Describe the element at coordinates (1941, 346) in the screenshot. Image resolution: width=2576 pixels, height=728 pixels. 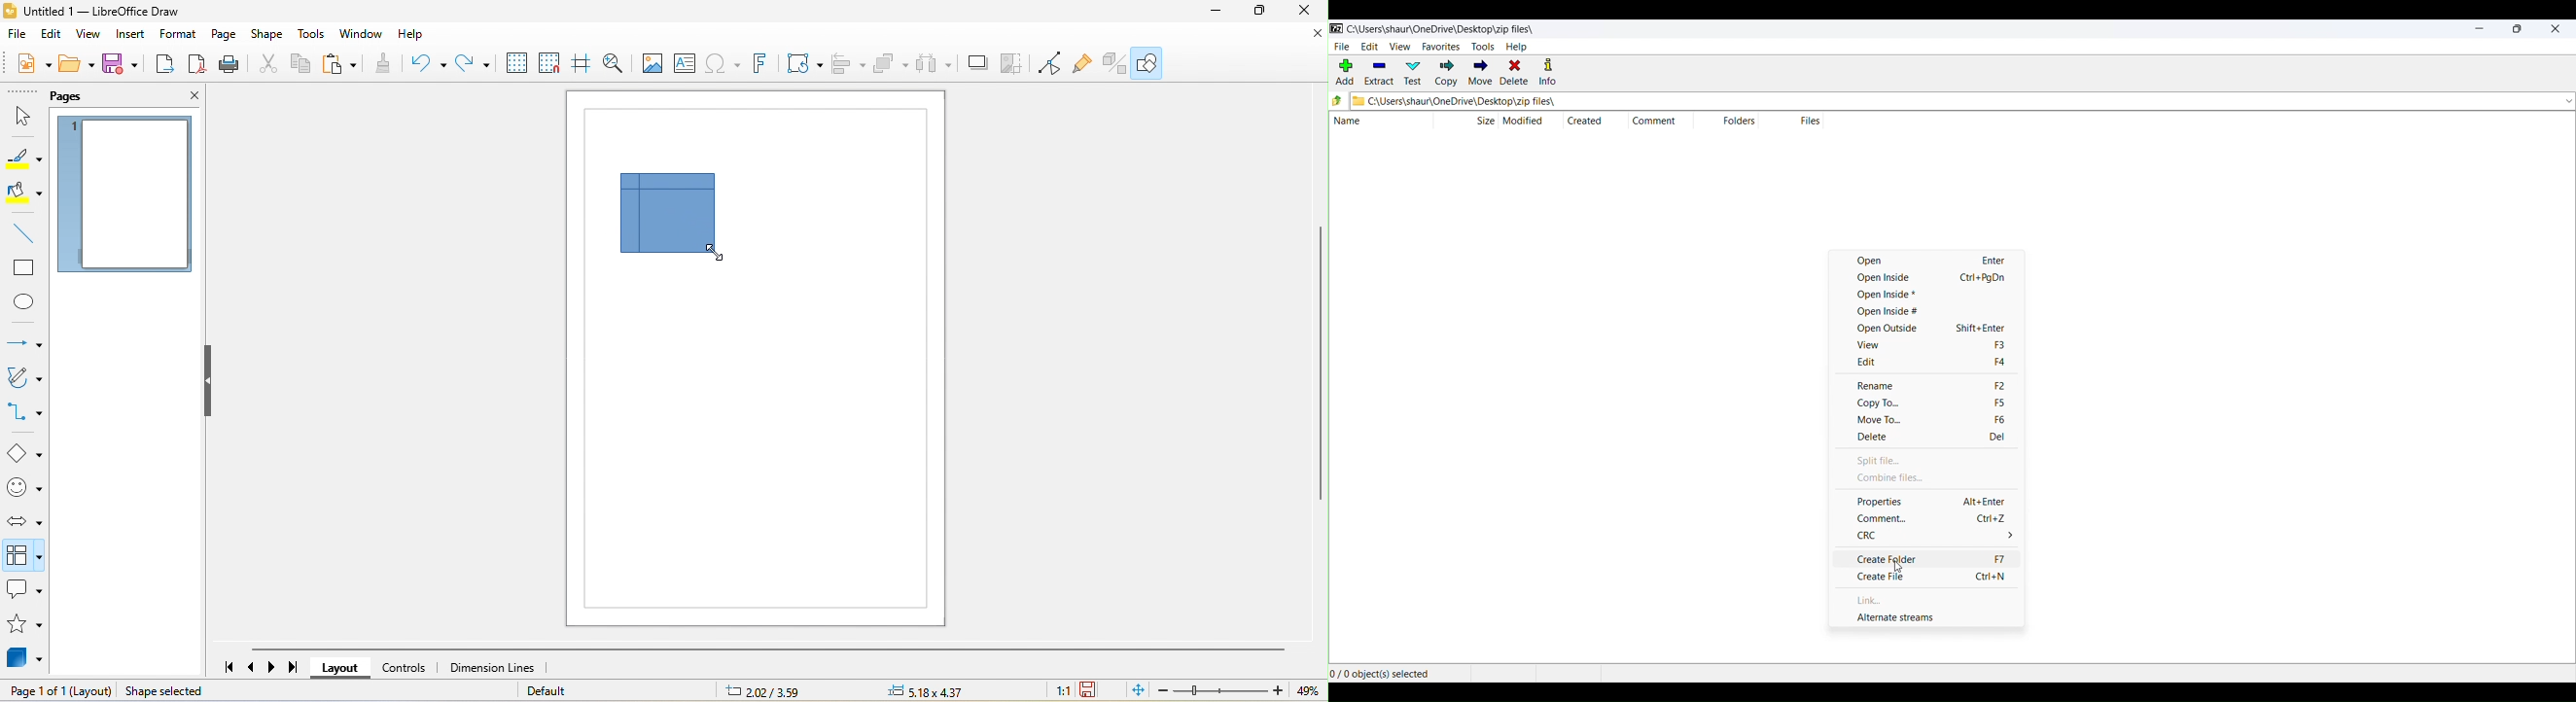
I see `VIEW` at that location.